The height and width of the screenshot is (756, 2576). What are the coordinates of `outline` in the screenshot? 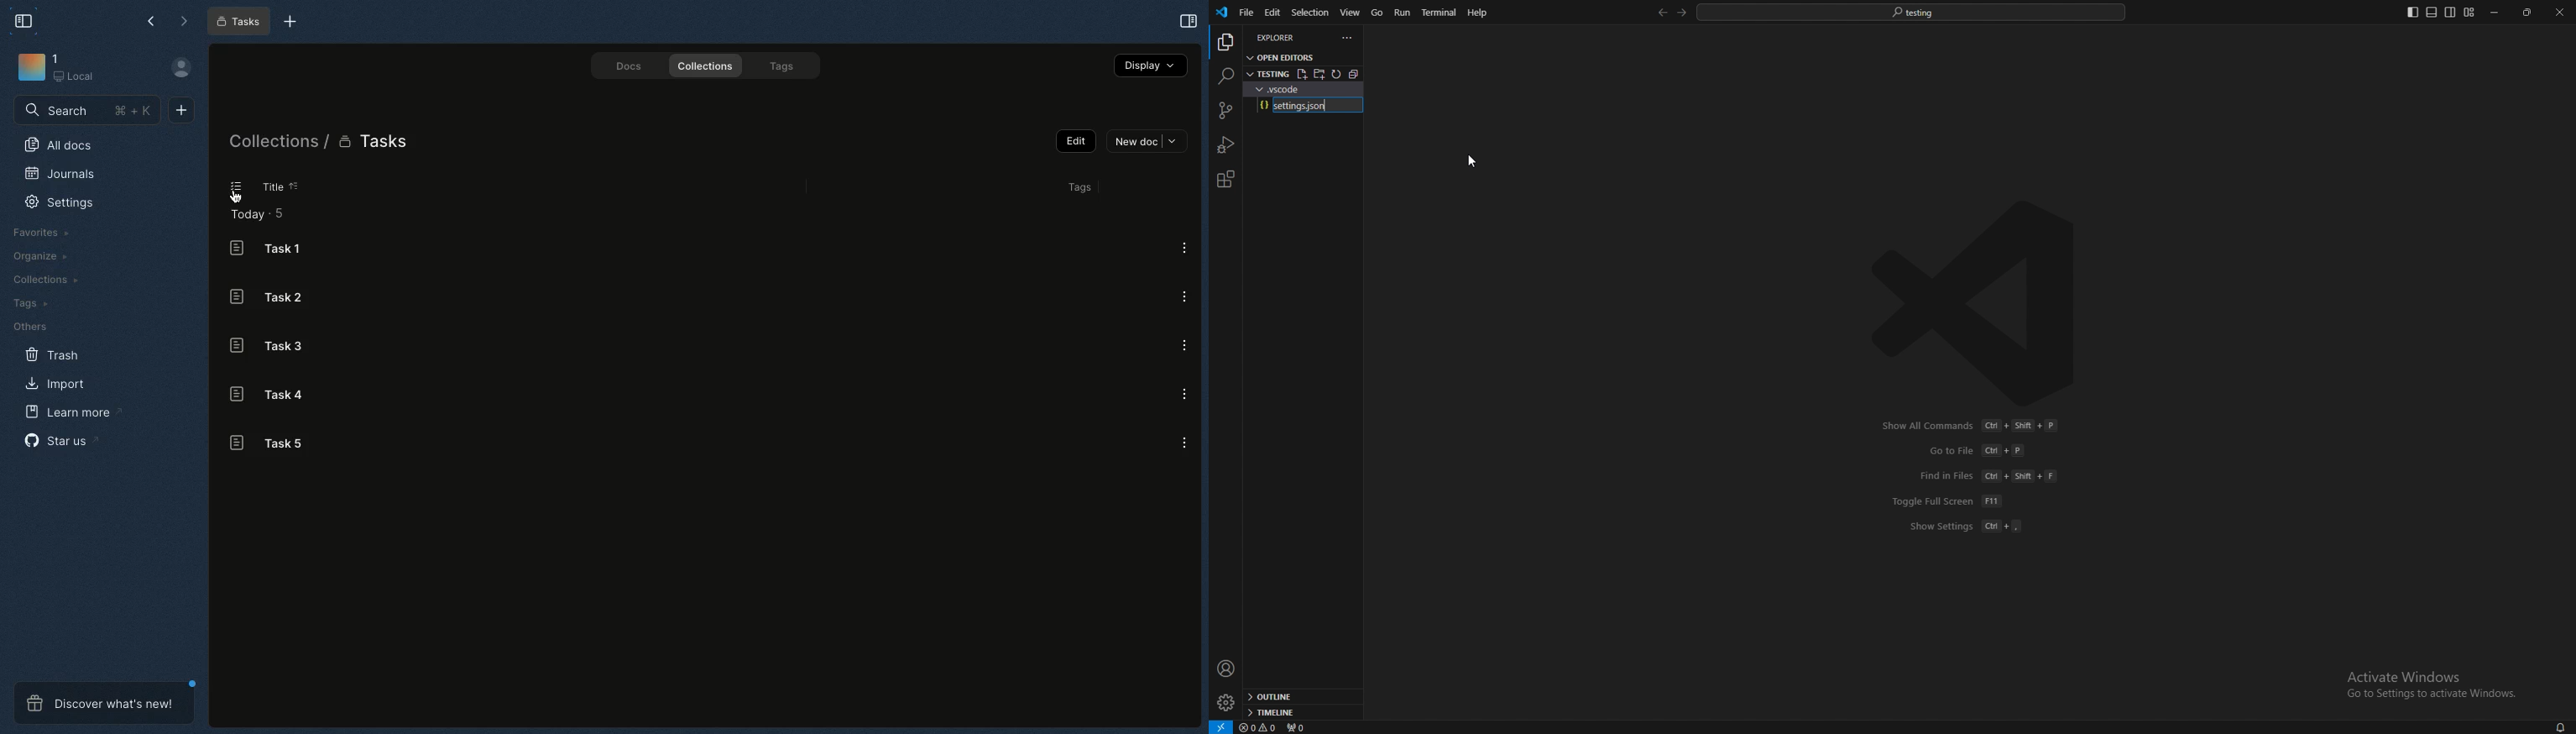 It's located at (1301, 698).